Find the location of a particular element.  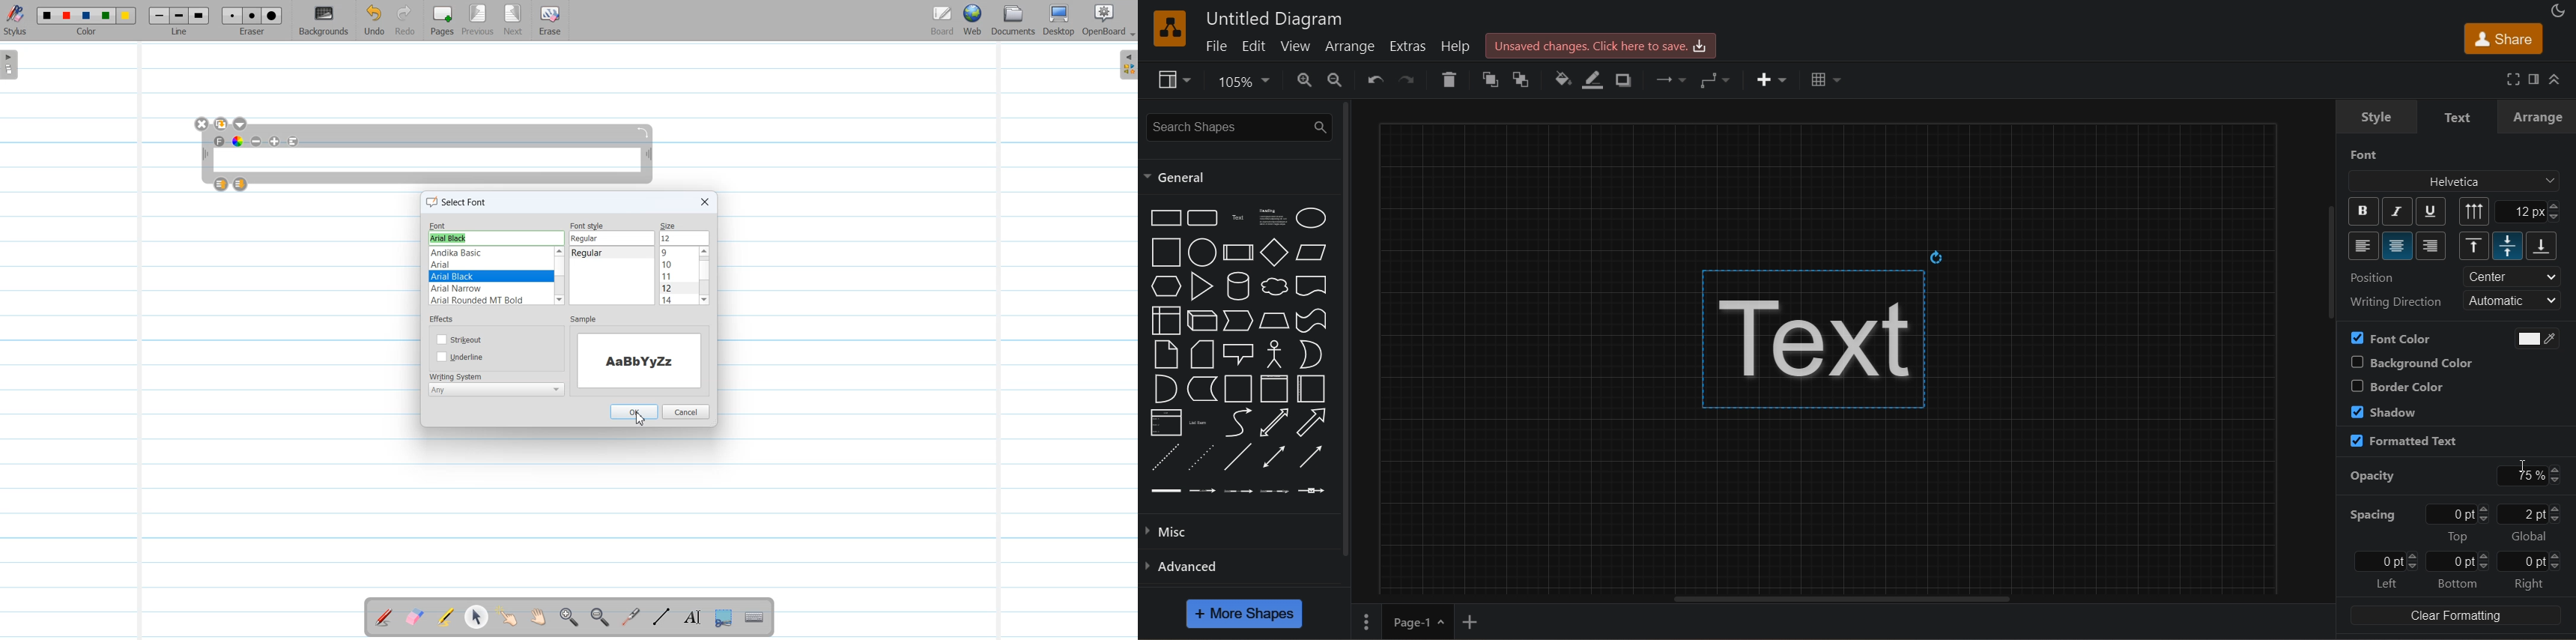

t ofront is located at coordinates (1525, 78).